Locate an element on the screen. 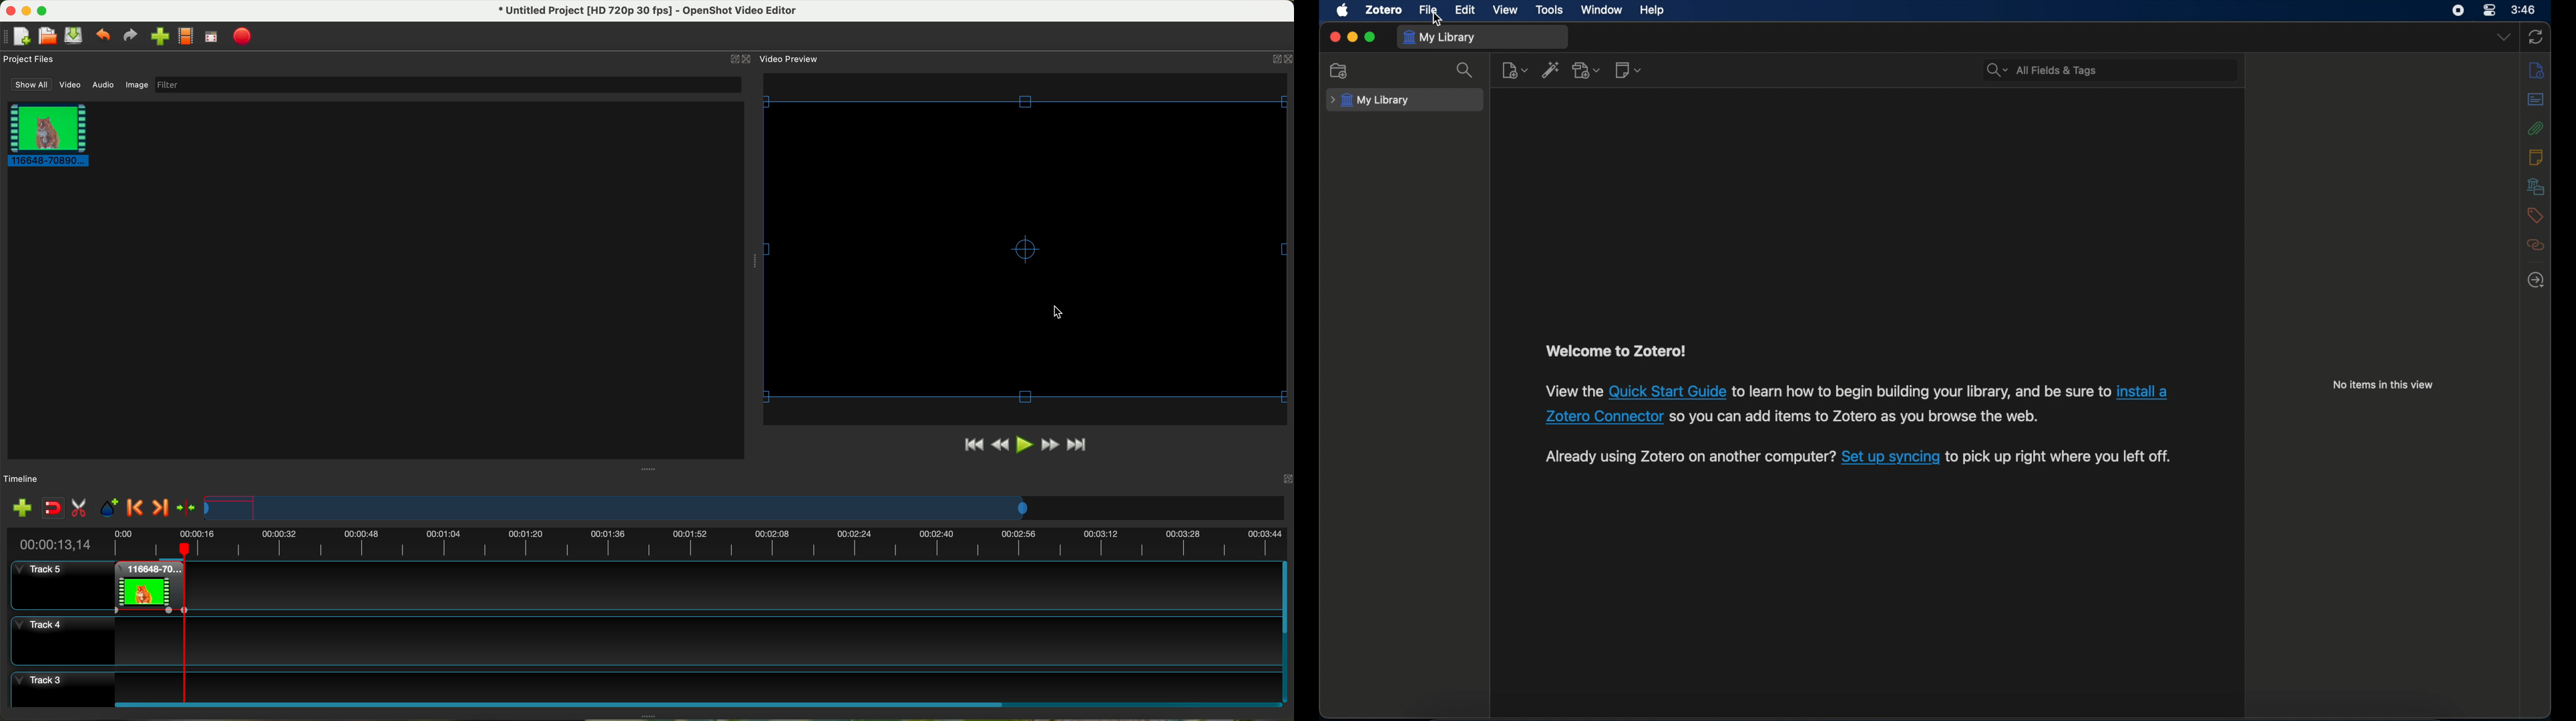 The width and height of the screenshot is (2576, 728). full screen is located at coordinates (211, 37).